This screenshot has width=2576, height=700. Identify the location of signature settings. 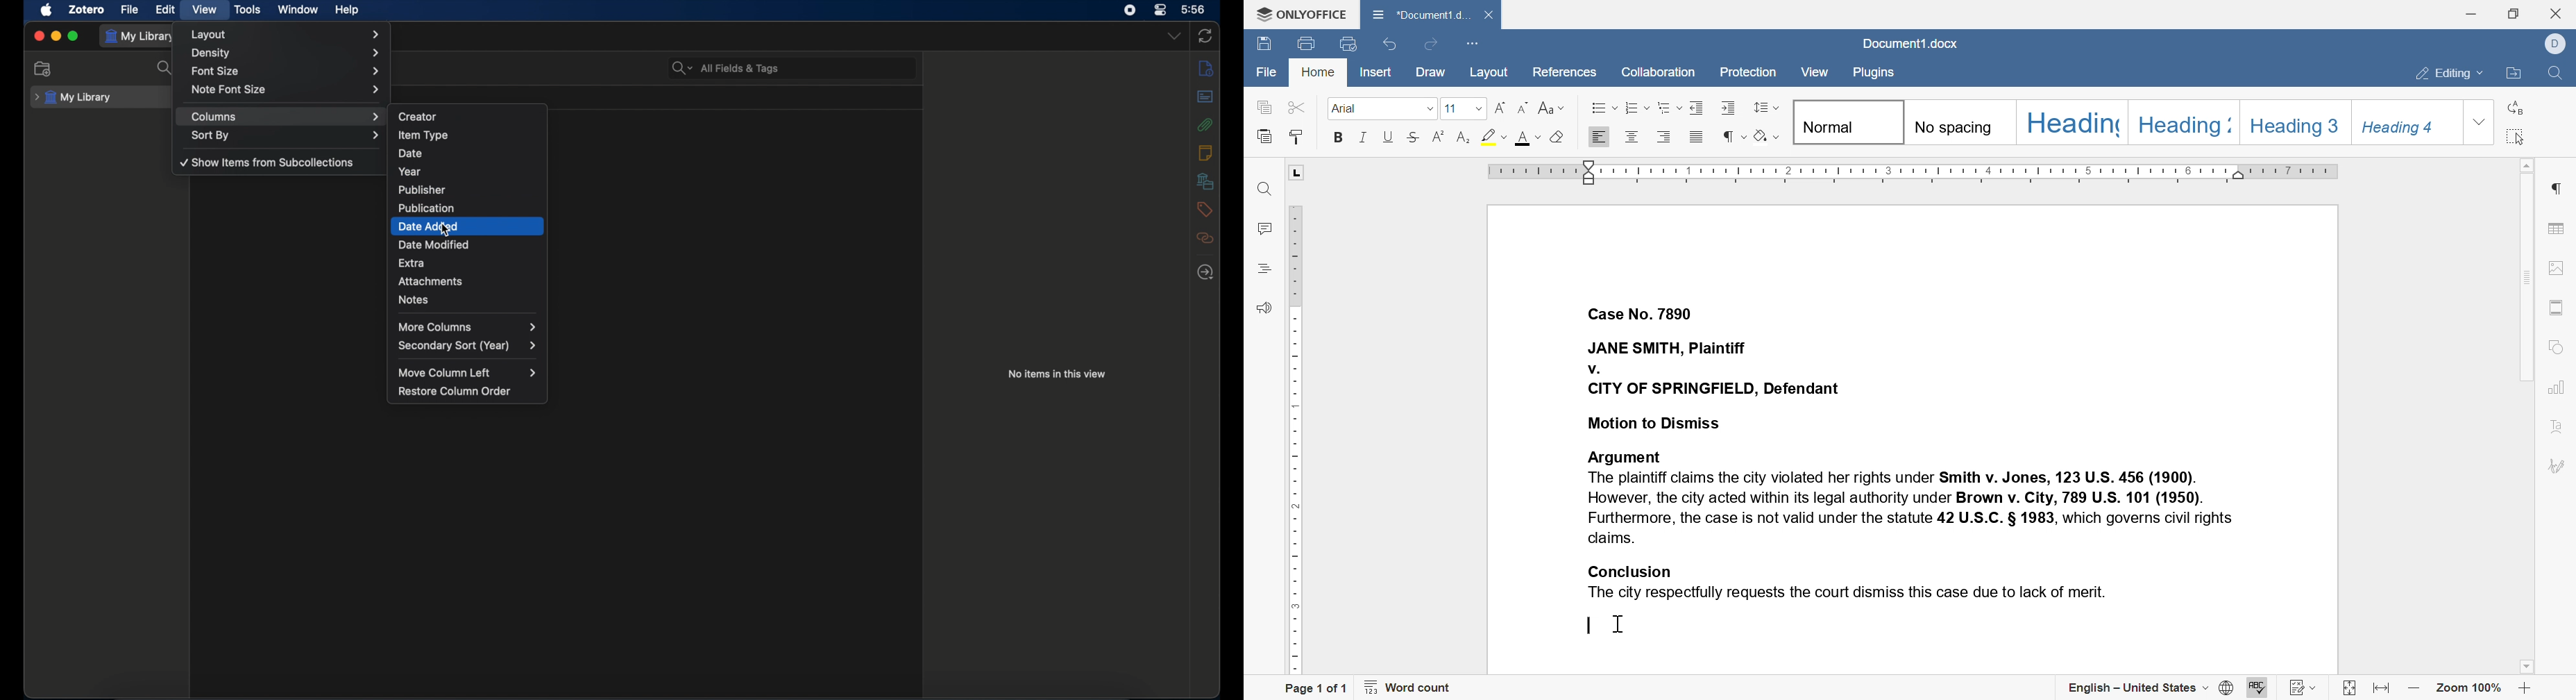
(2556, 465).